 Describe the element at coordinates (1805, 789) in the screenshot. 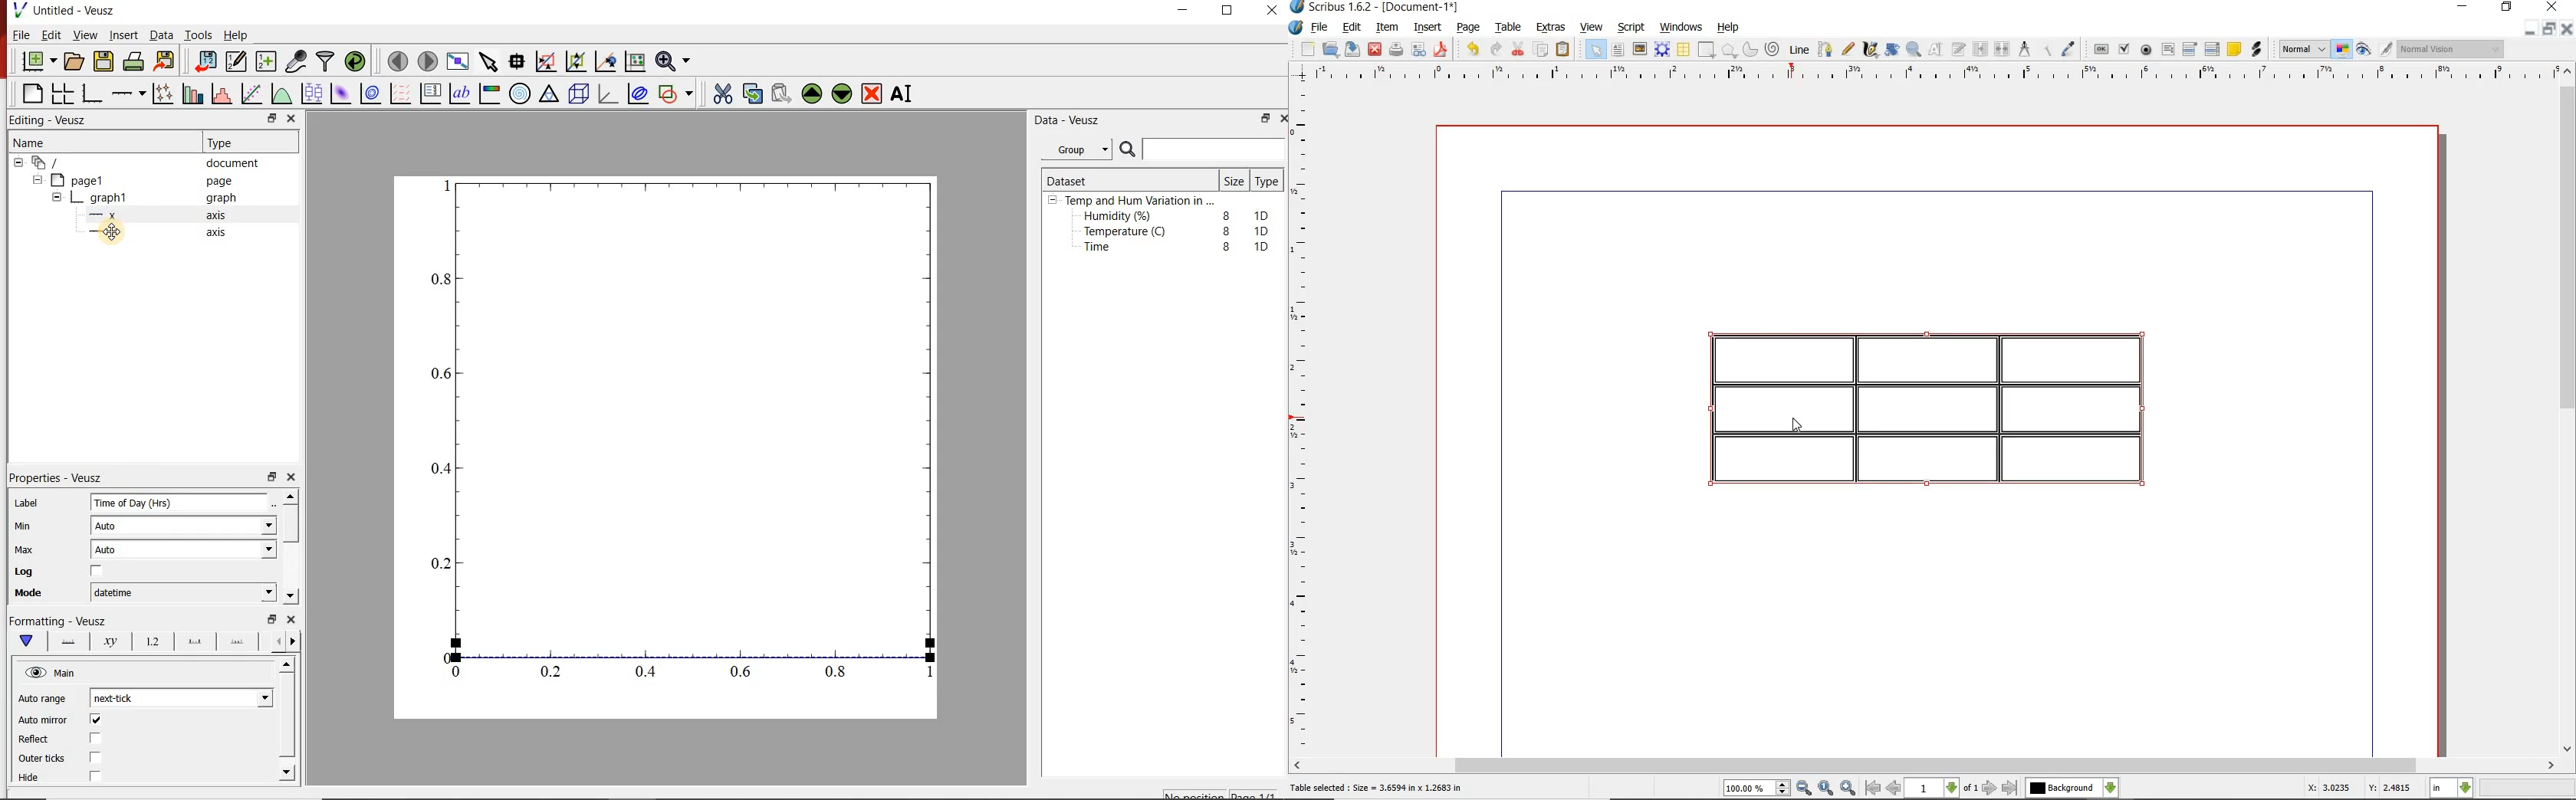

I see `zoom out` at that location.